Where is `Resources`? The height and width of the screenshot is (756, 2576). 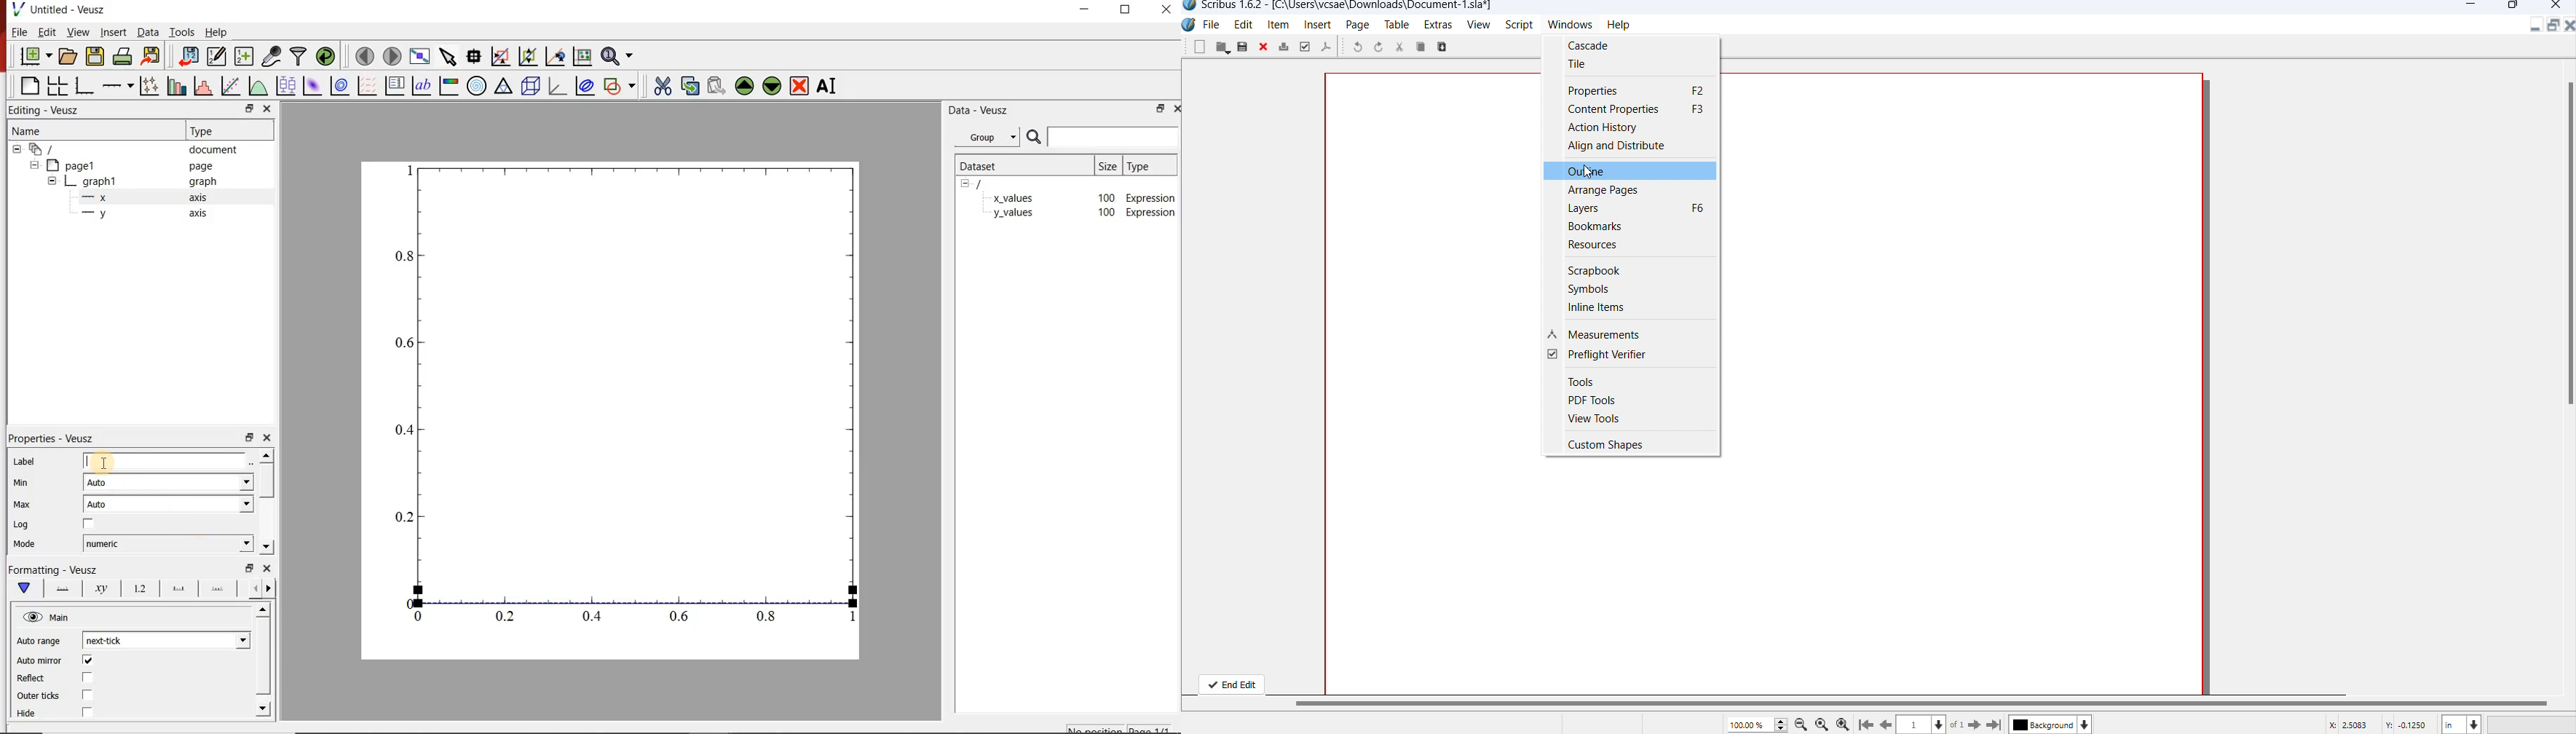 Resources is located at coordinates (1603, 246).